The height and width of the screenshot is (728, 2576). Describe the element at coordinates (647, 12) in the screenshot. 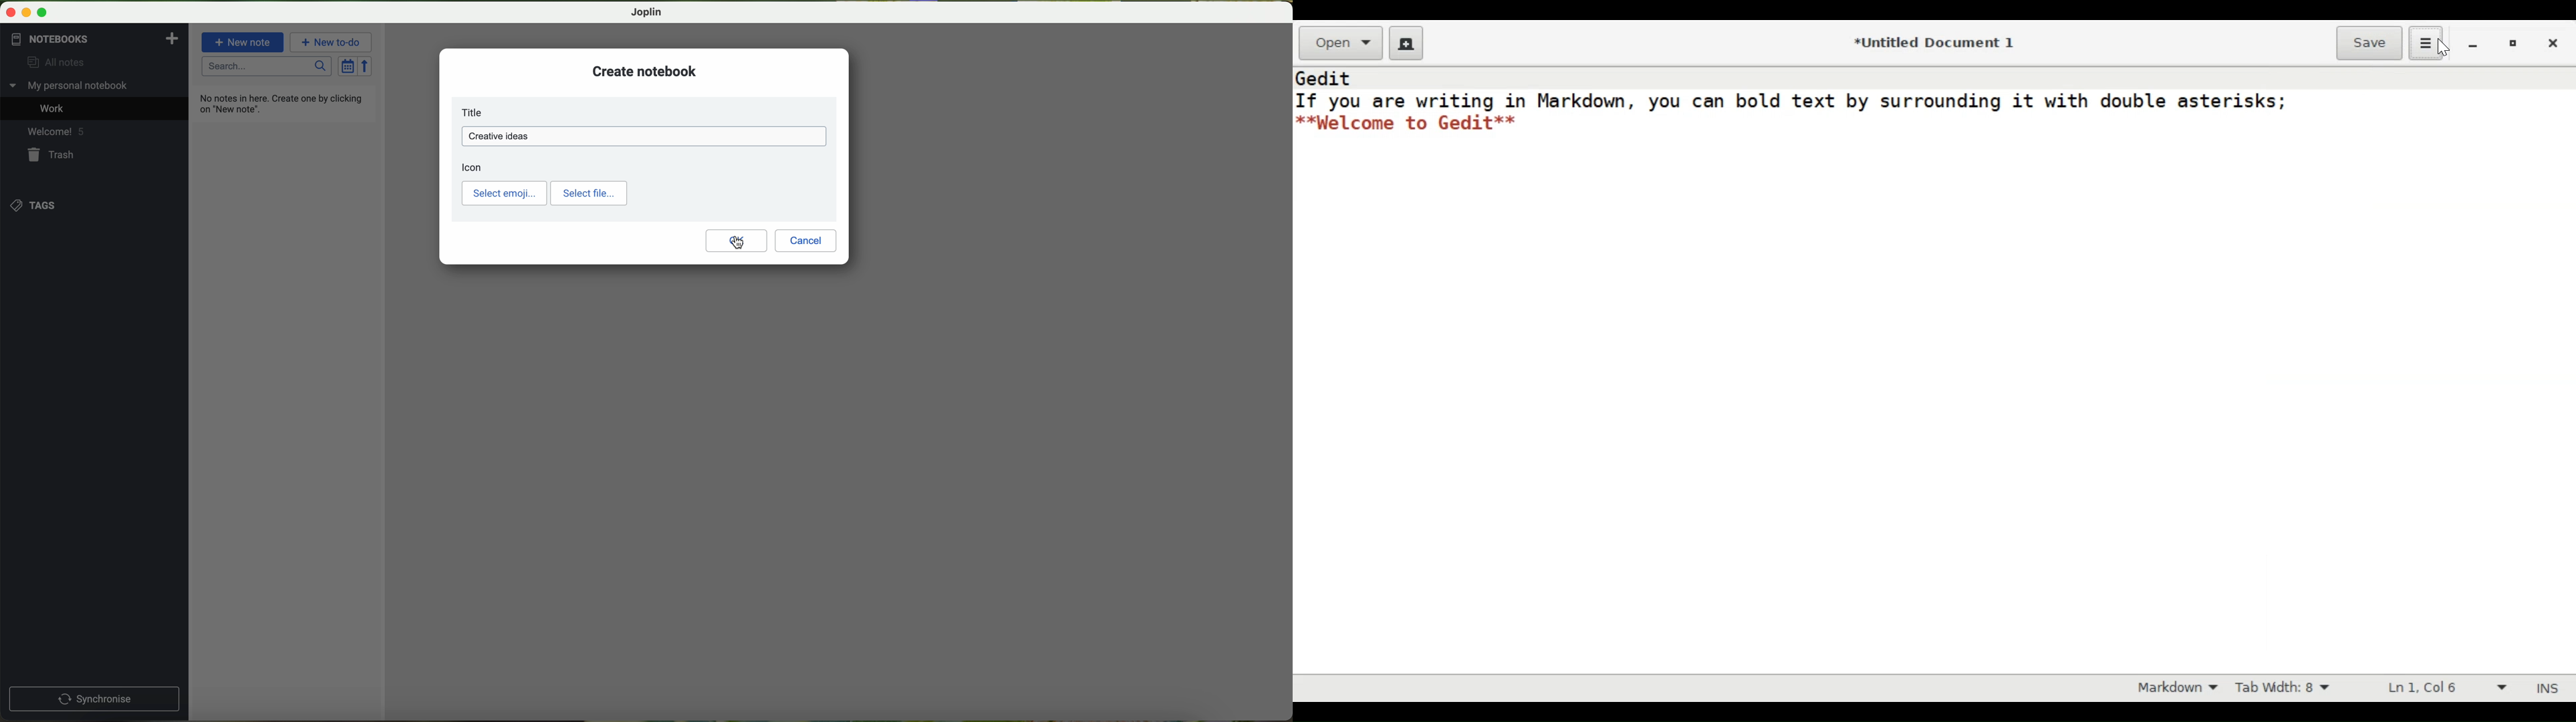

I see `joplin` at that location.